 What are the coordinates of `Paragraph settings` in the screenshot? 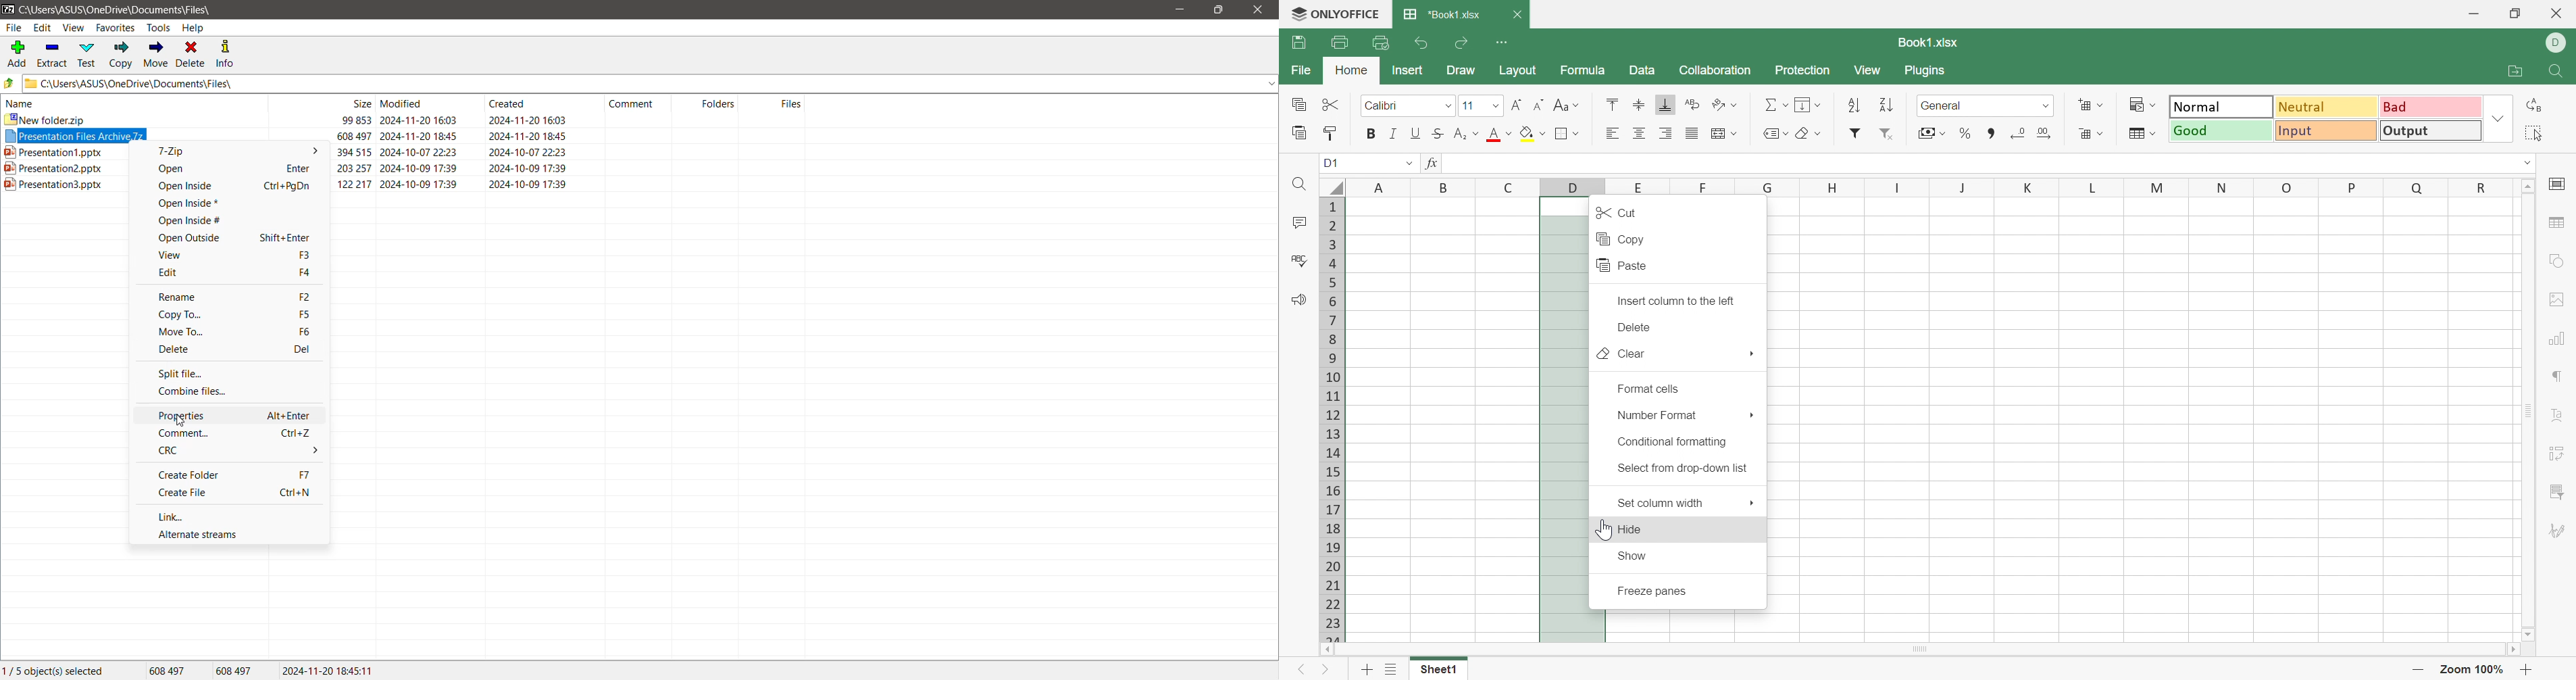 It's located at (2558, 375).